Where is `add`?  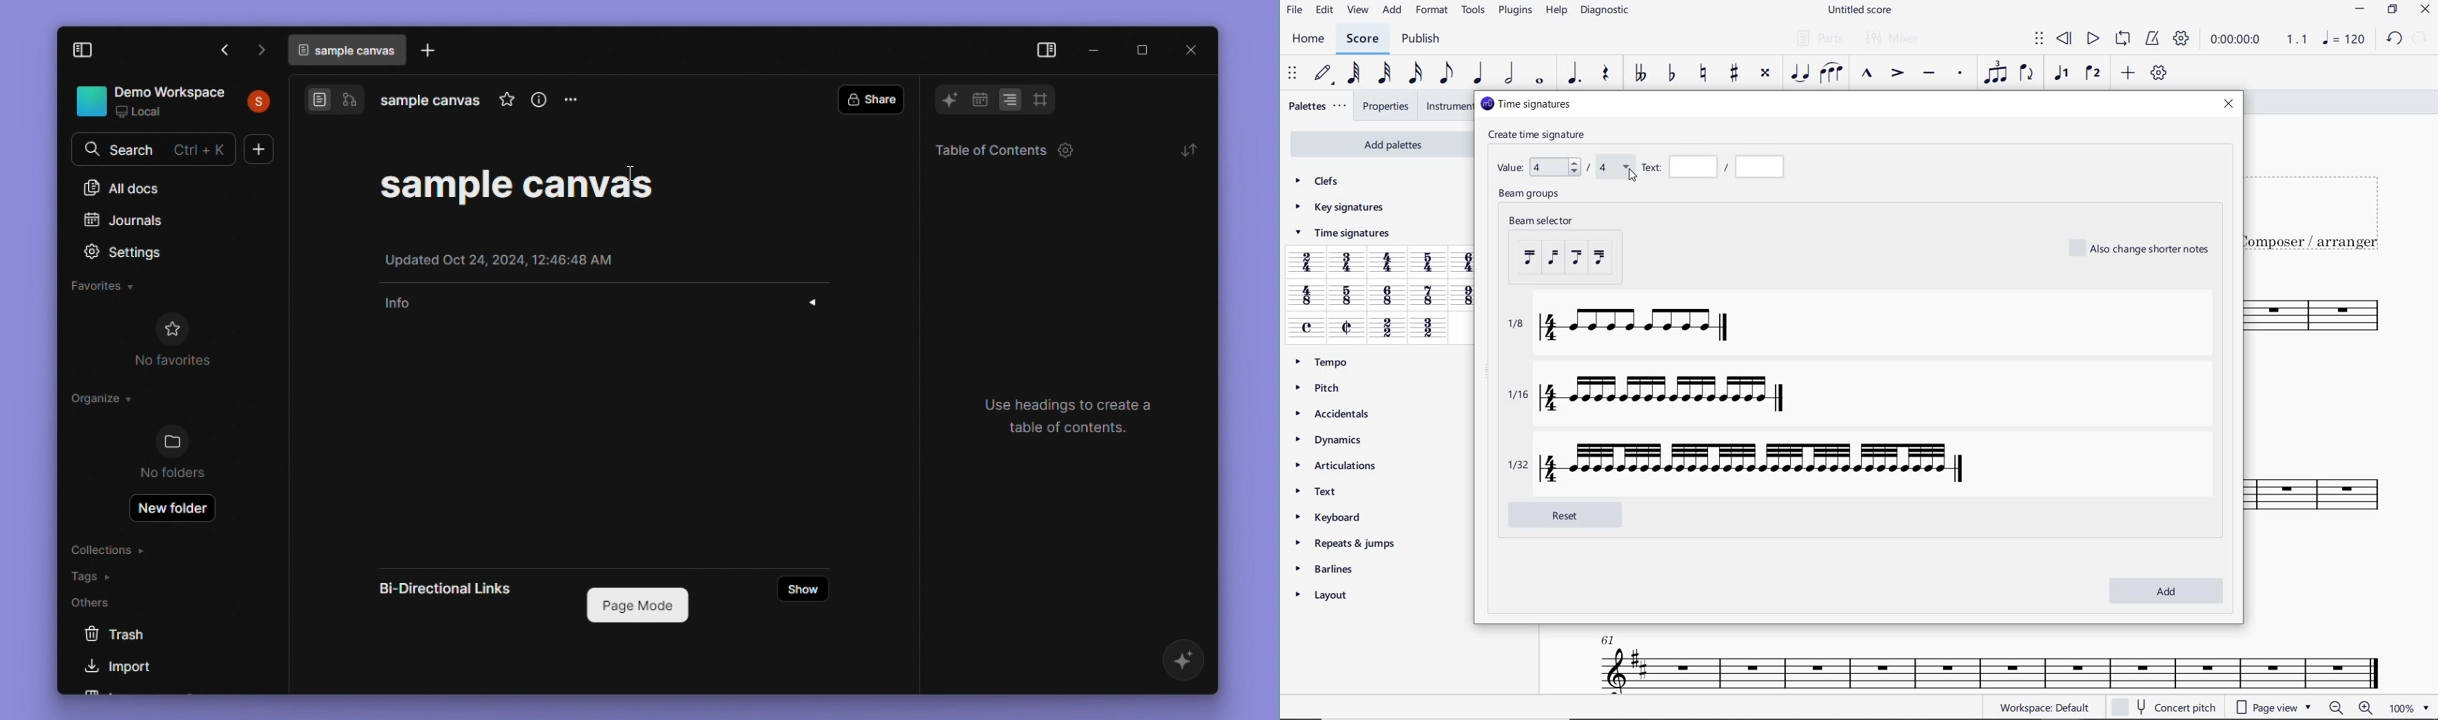
add is located at coordinates (259, 149).